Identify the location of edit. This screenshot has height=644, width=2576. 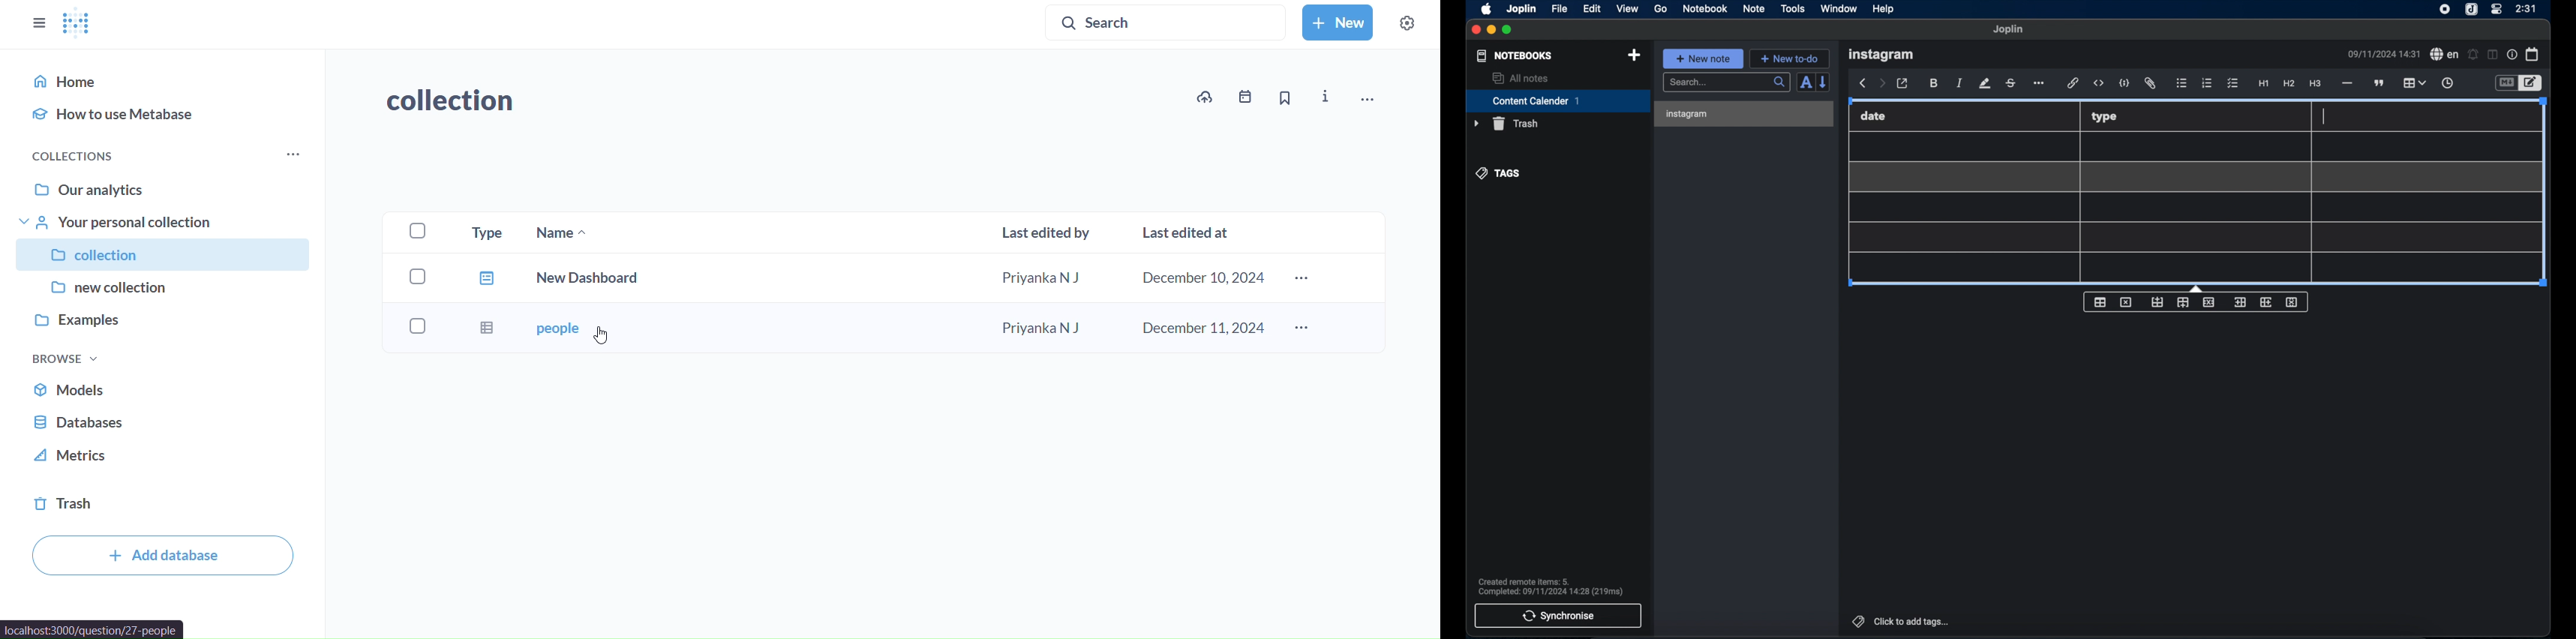
(1593, 9).